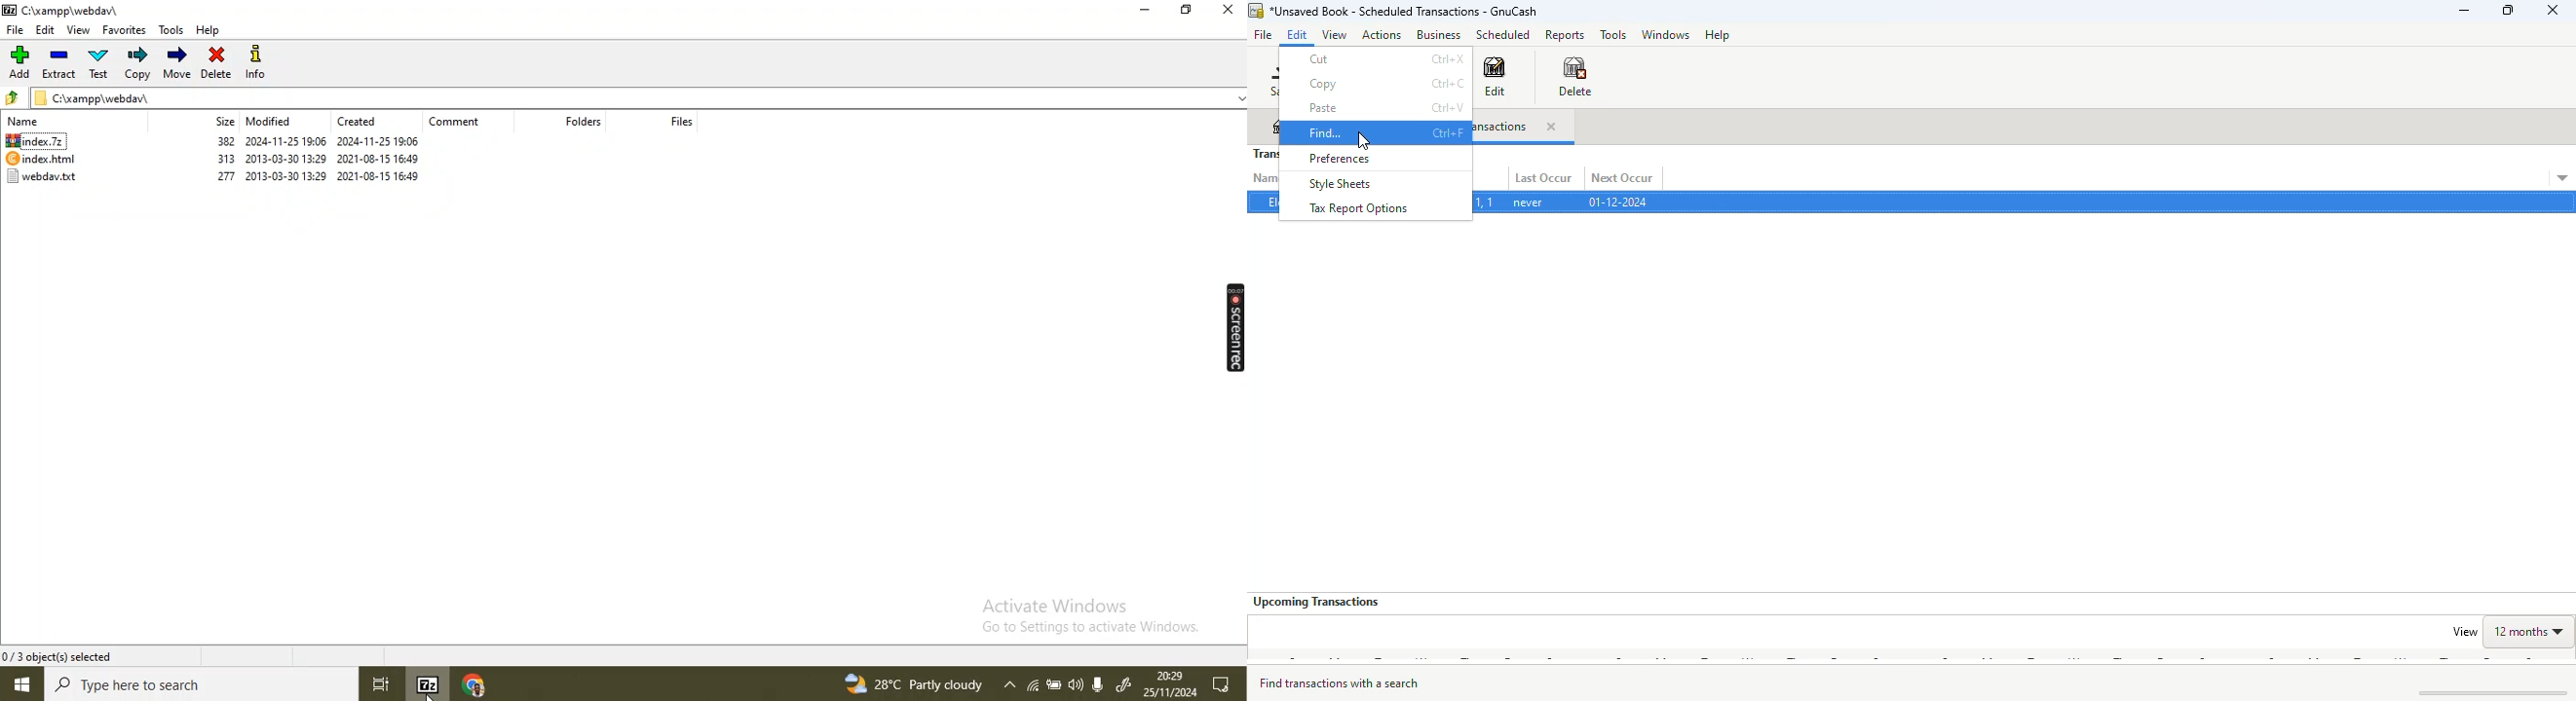  What do you see at coordinates (1448, 107) in the screenshot?
I see `shortcut for paste` at bounding box center [1448, 107].